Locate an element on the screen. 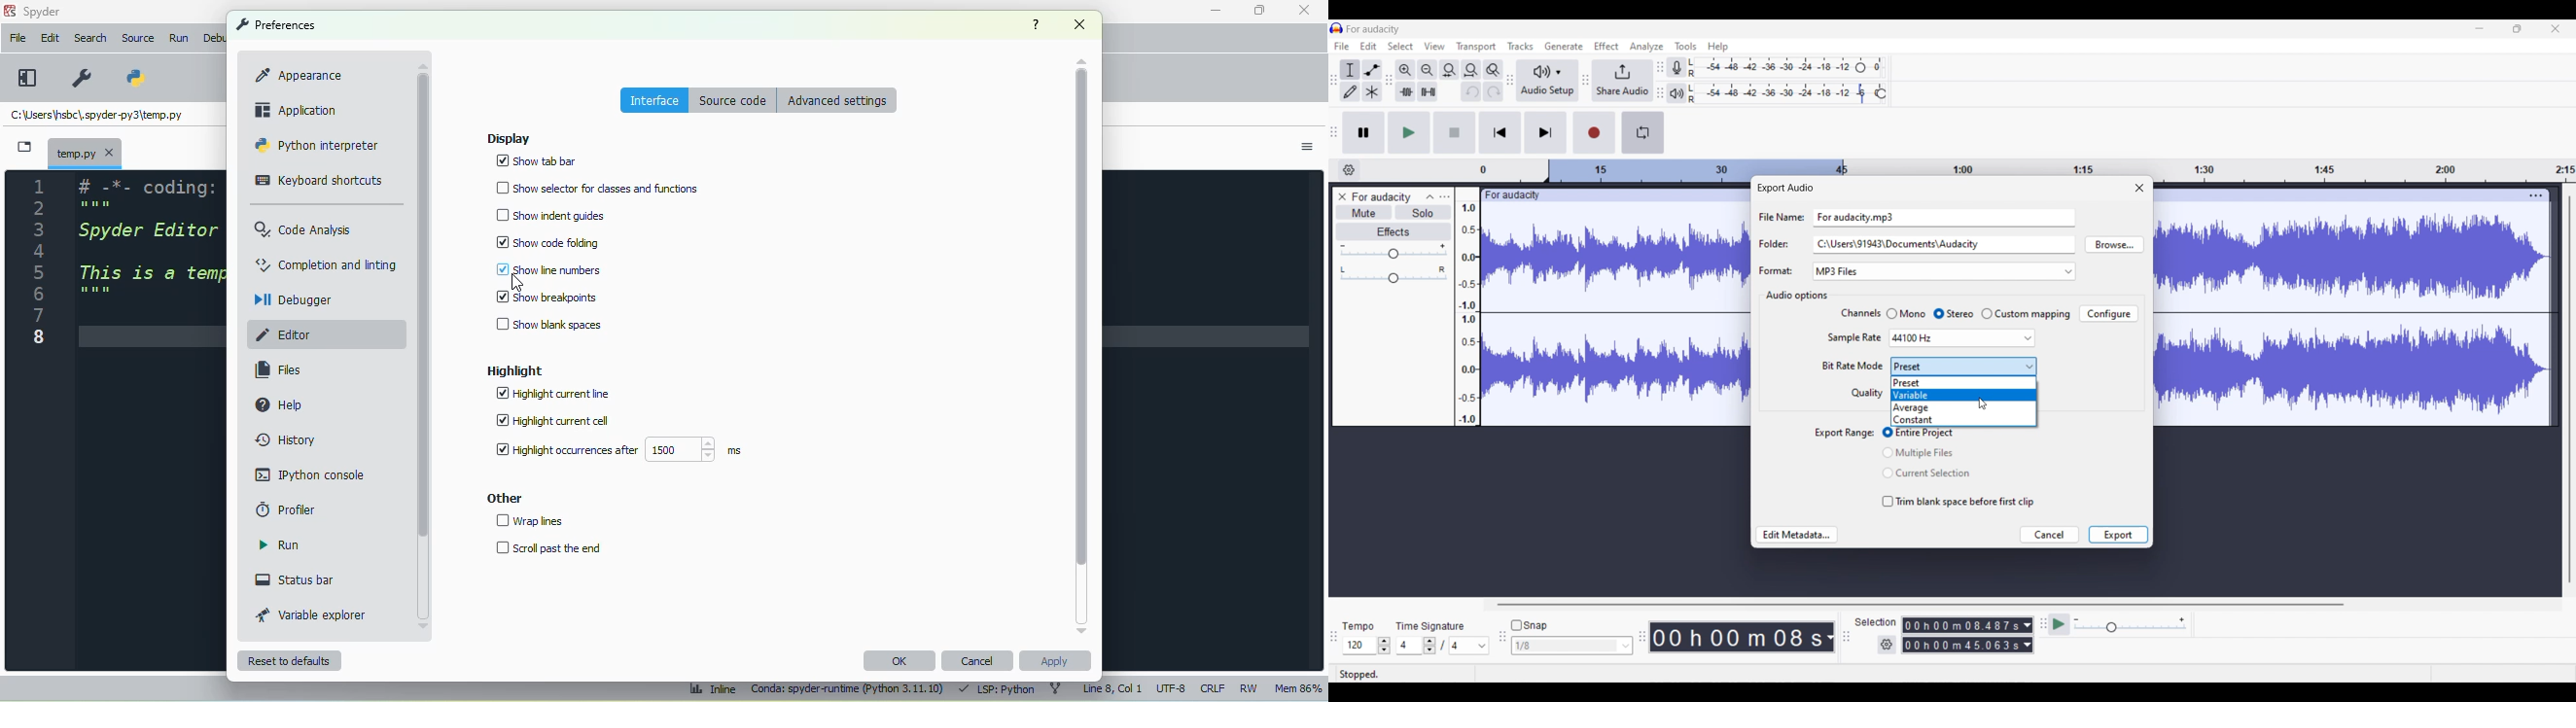 Image resolution: width=2576 pixels, height=728 pixels. options is located at coordinates (1308, 148).